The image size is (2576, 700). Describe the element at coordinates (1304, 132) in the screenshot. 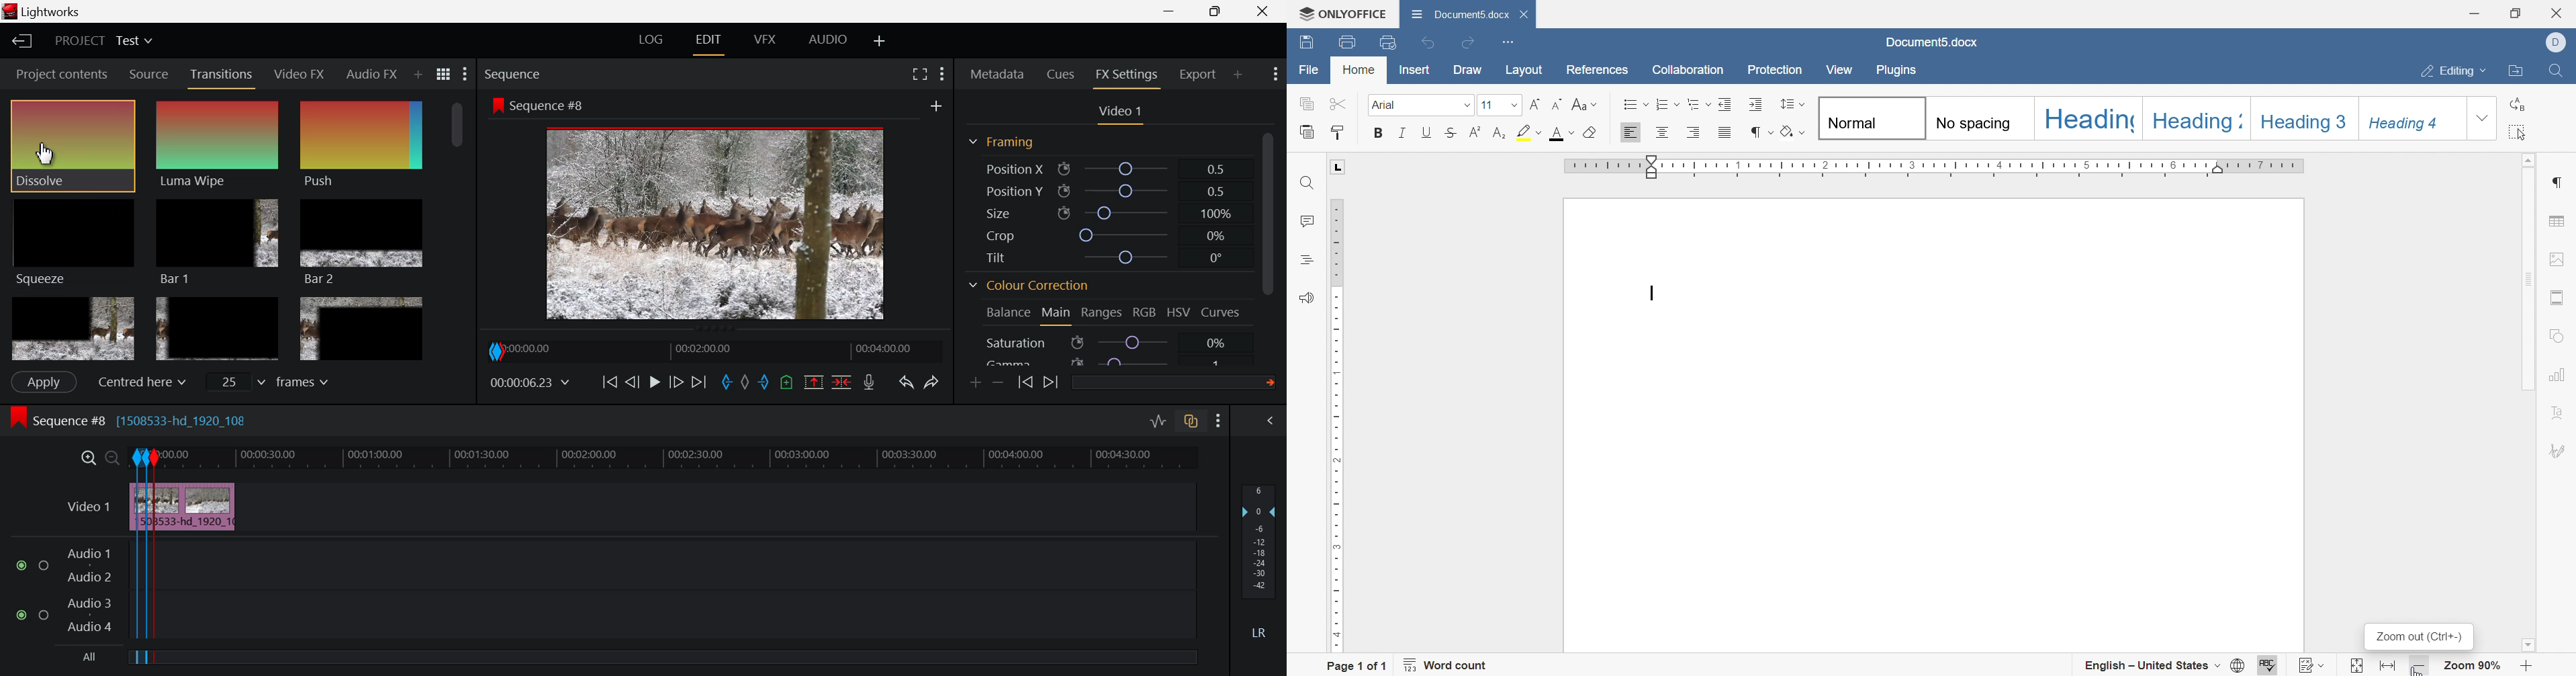

I see `paste` at that location.